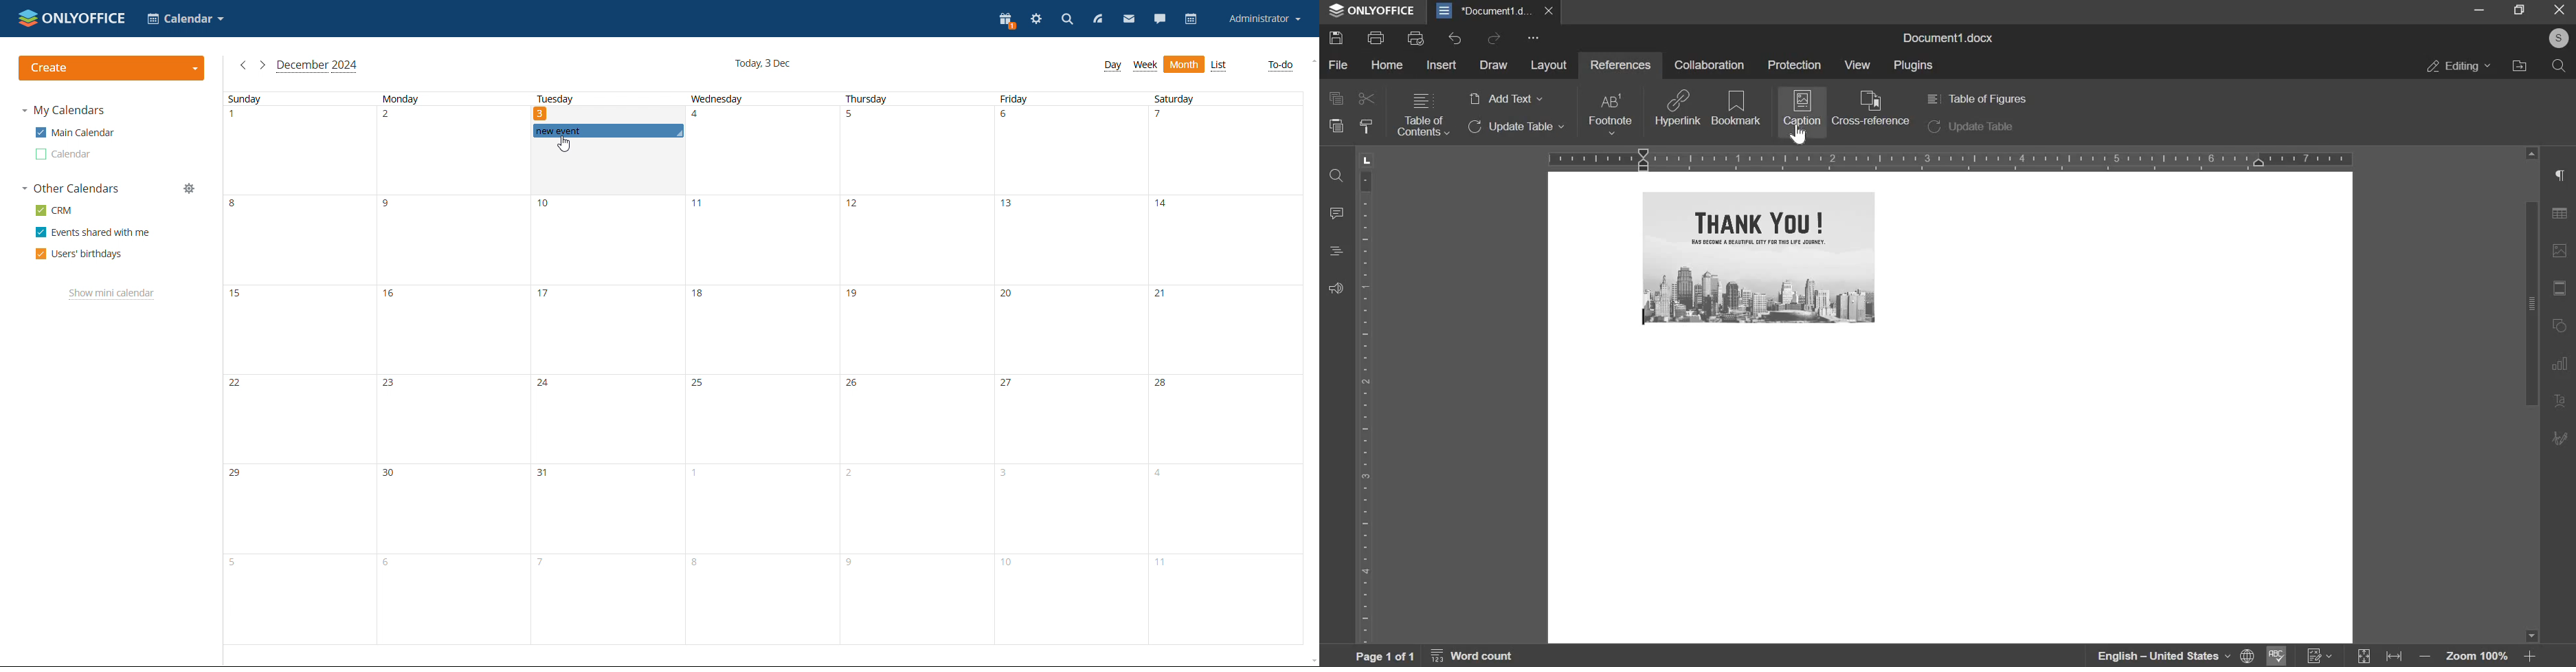 The height and width of the screenshot is (672, 2576). Describe the element at coordinates (2557, 38) in the screenshot. I see `profile` at that location.